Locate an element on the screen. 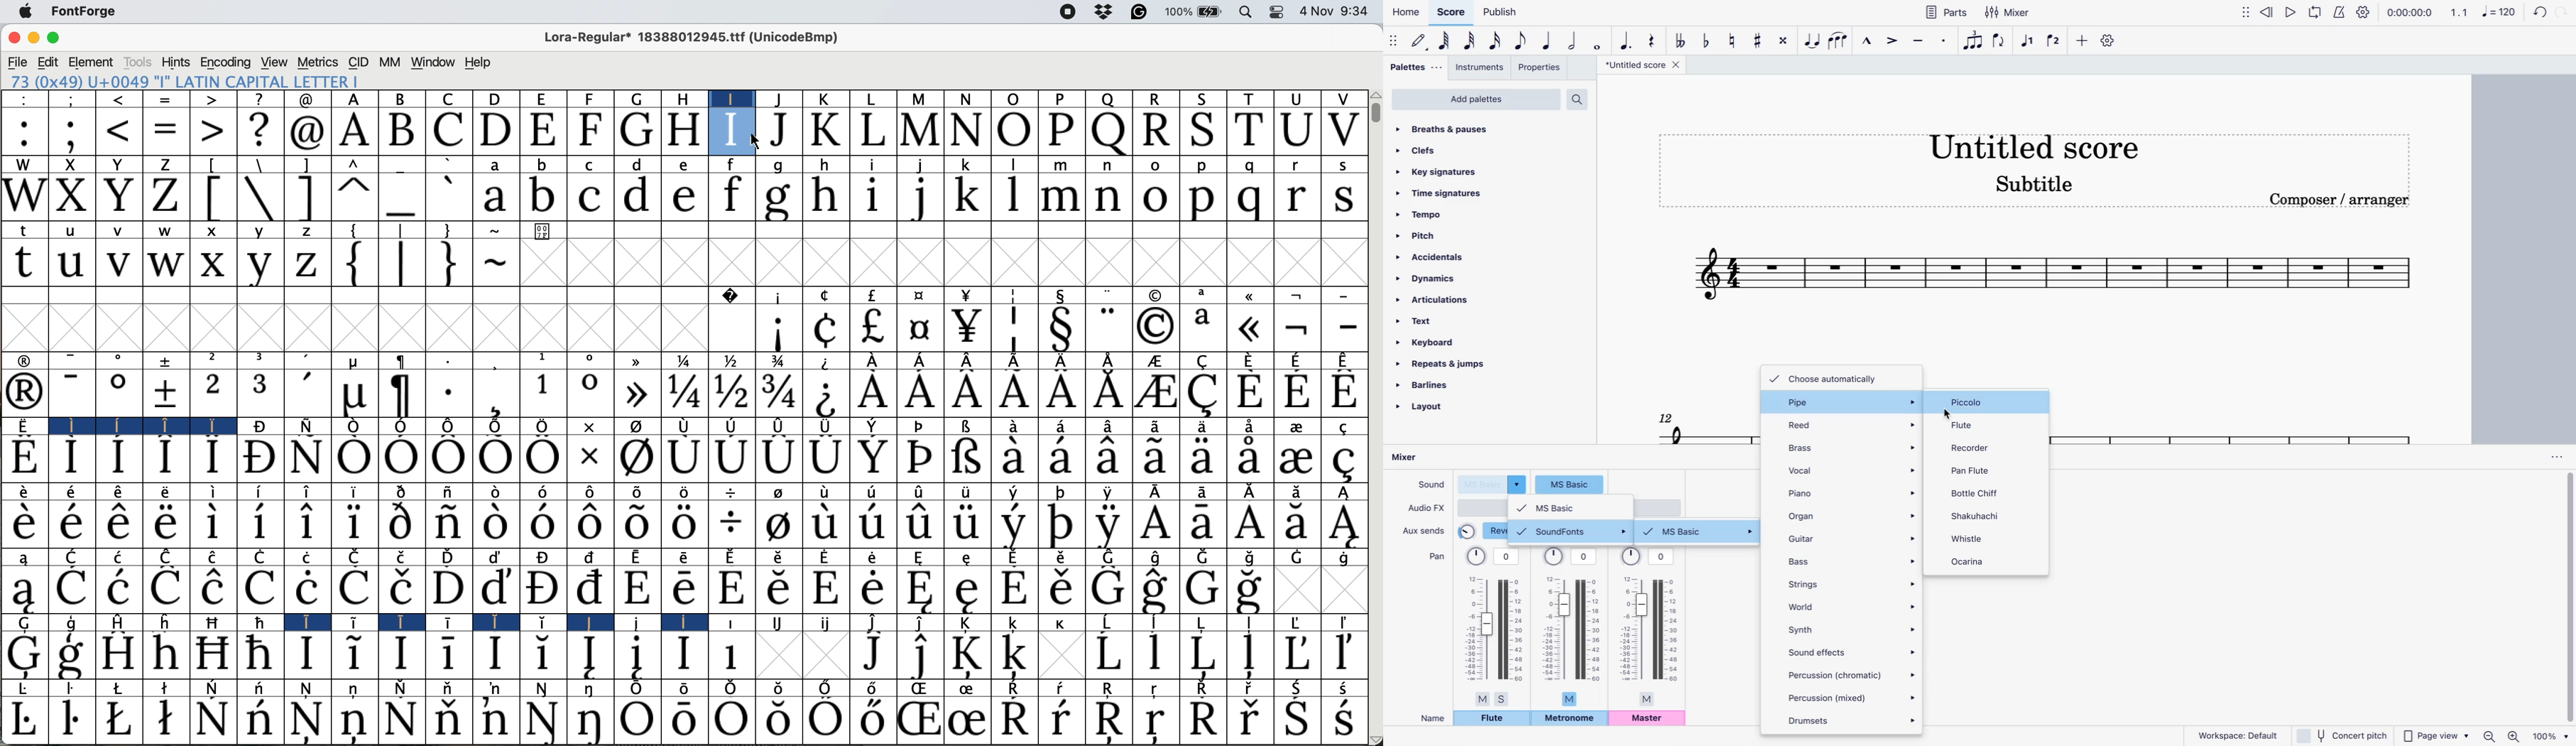  settings is located at coordinates (2364, 12).